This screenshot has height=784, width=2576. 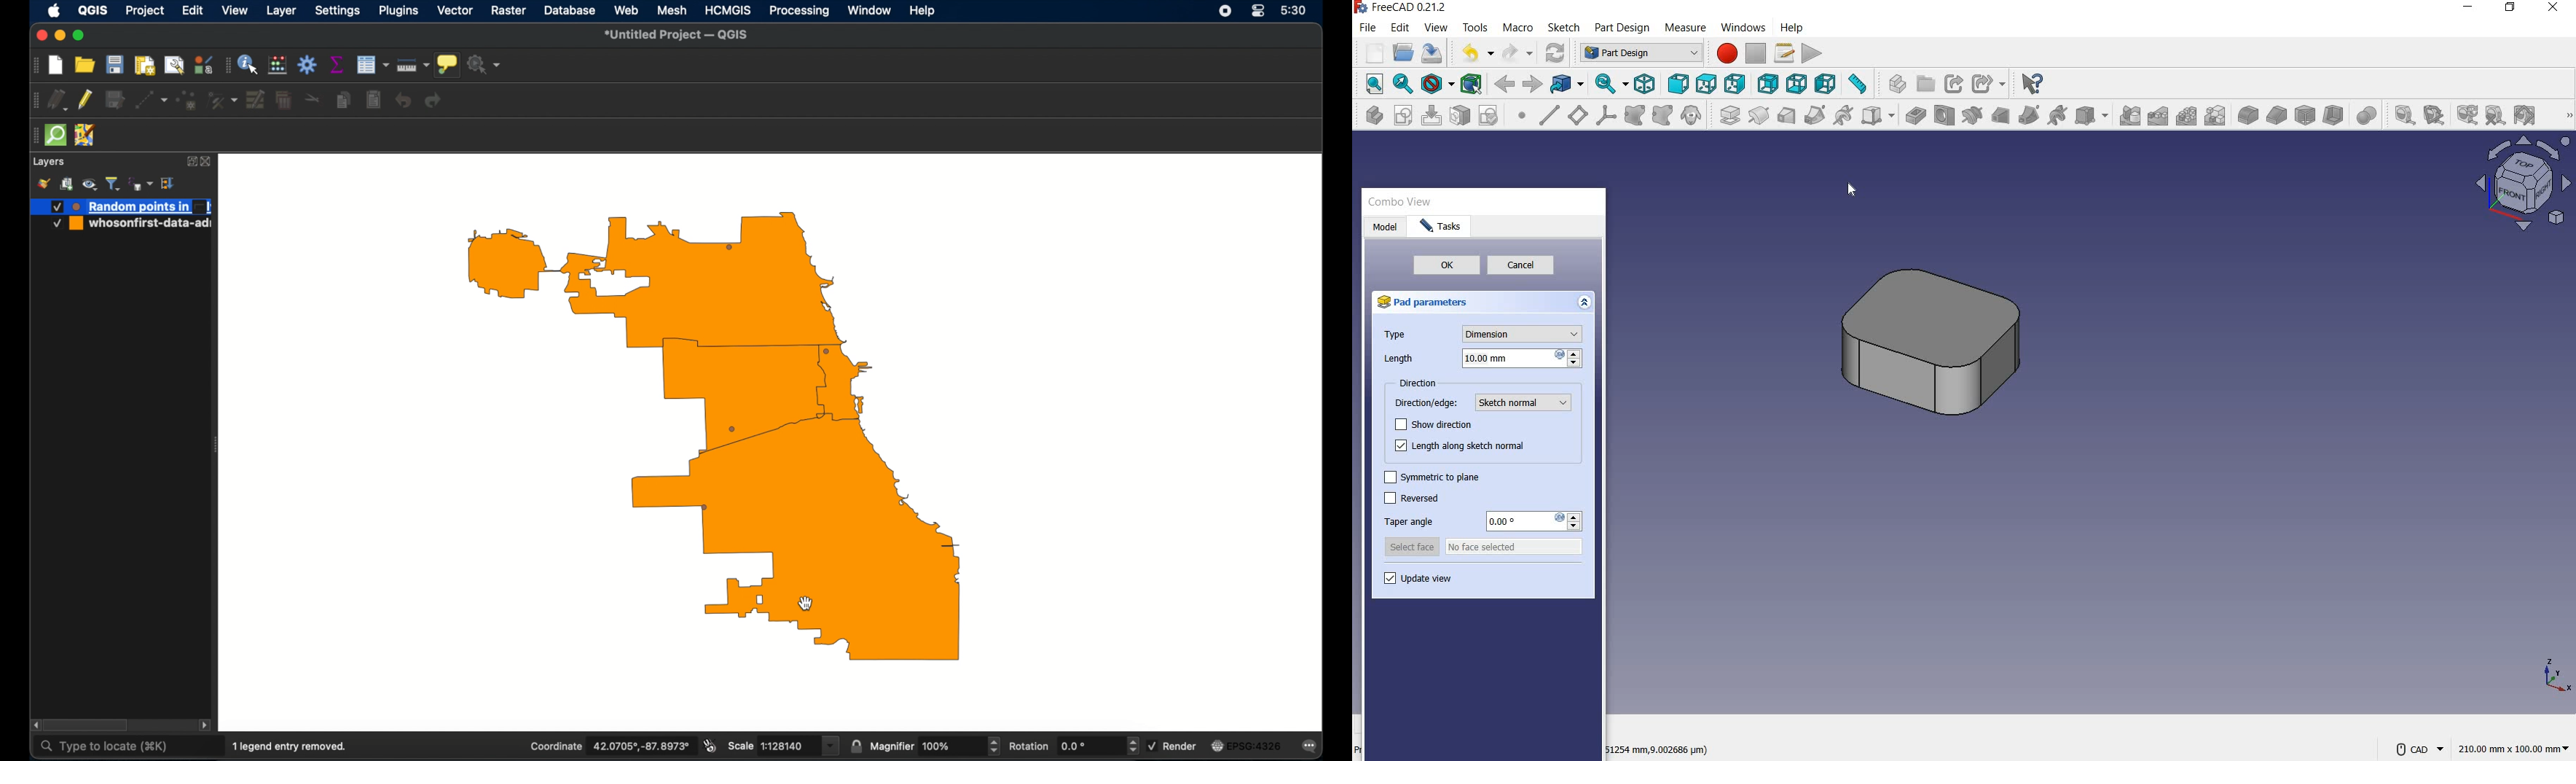 I want to click on no action selected, so click(x=484, y=64).